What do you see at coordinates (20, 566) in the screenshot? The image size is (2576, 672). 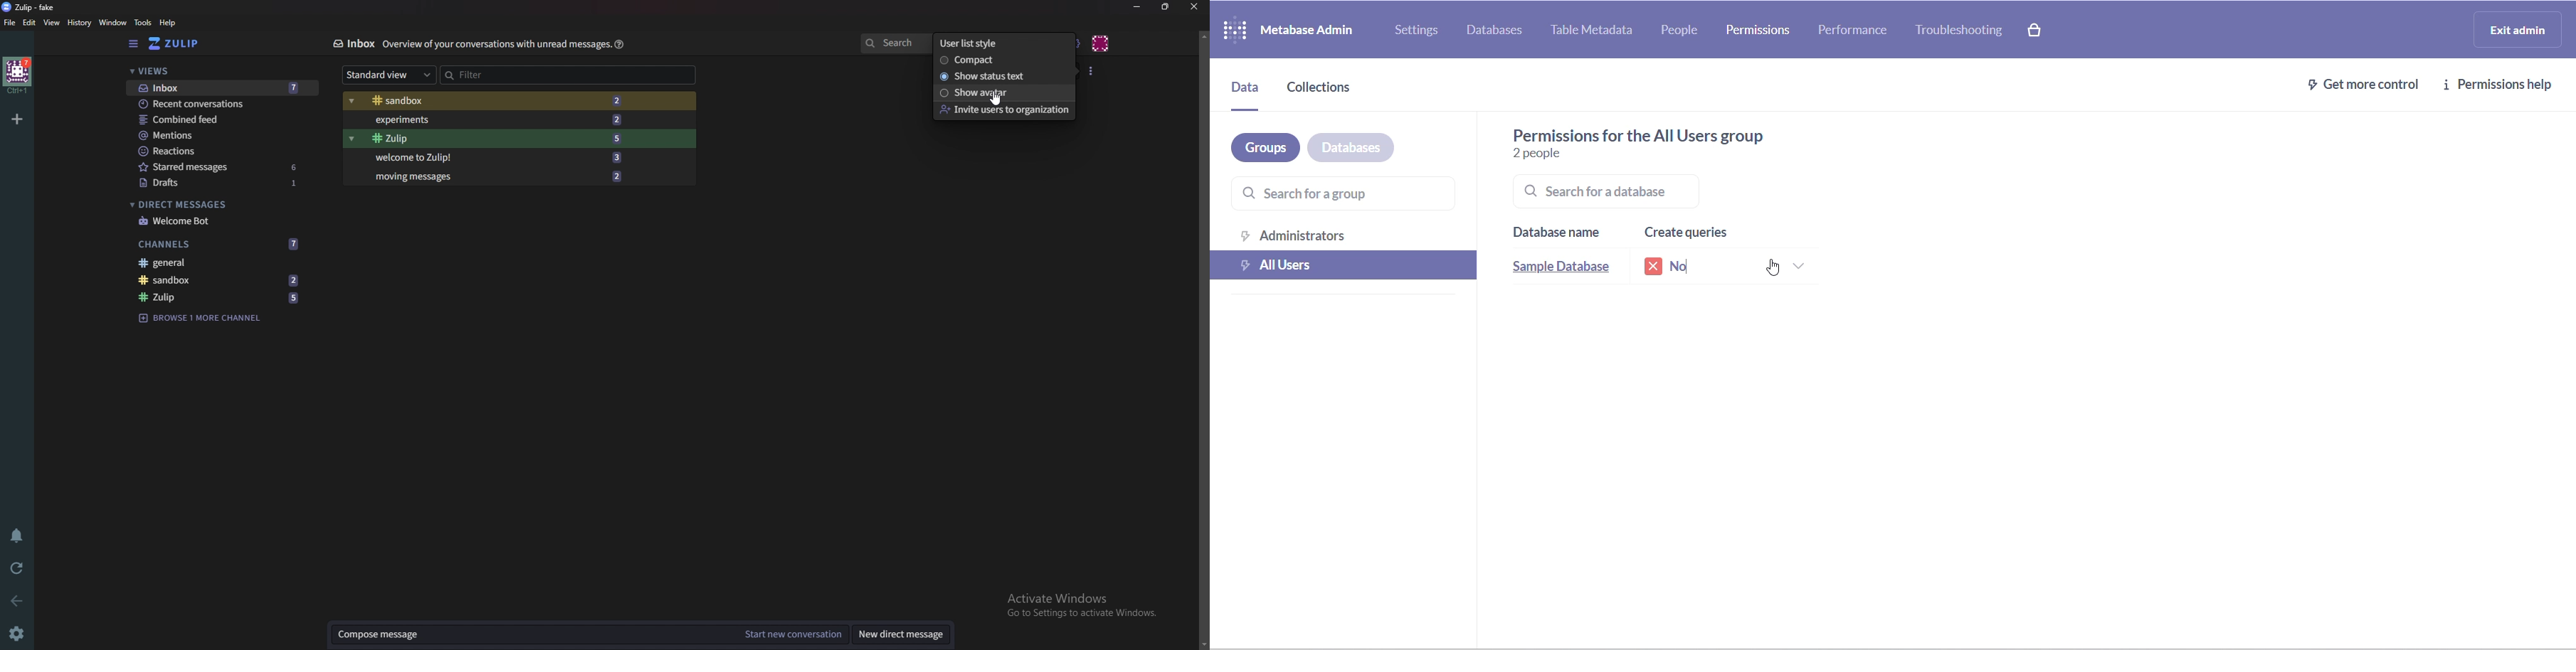 I see `Reload` at bounding box center [20, 566].